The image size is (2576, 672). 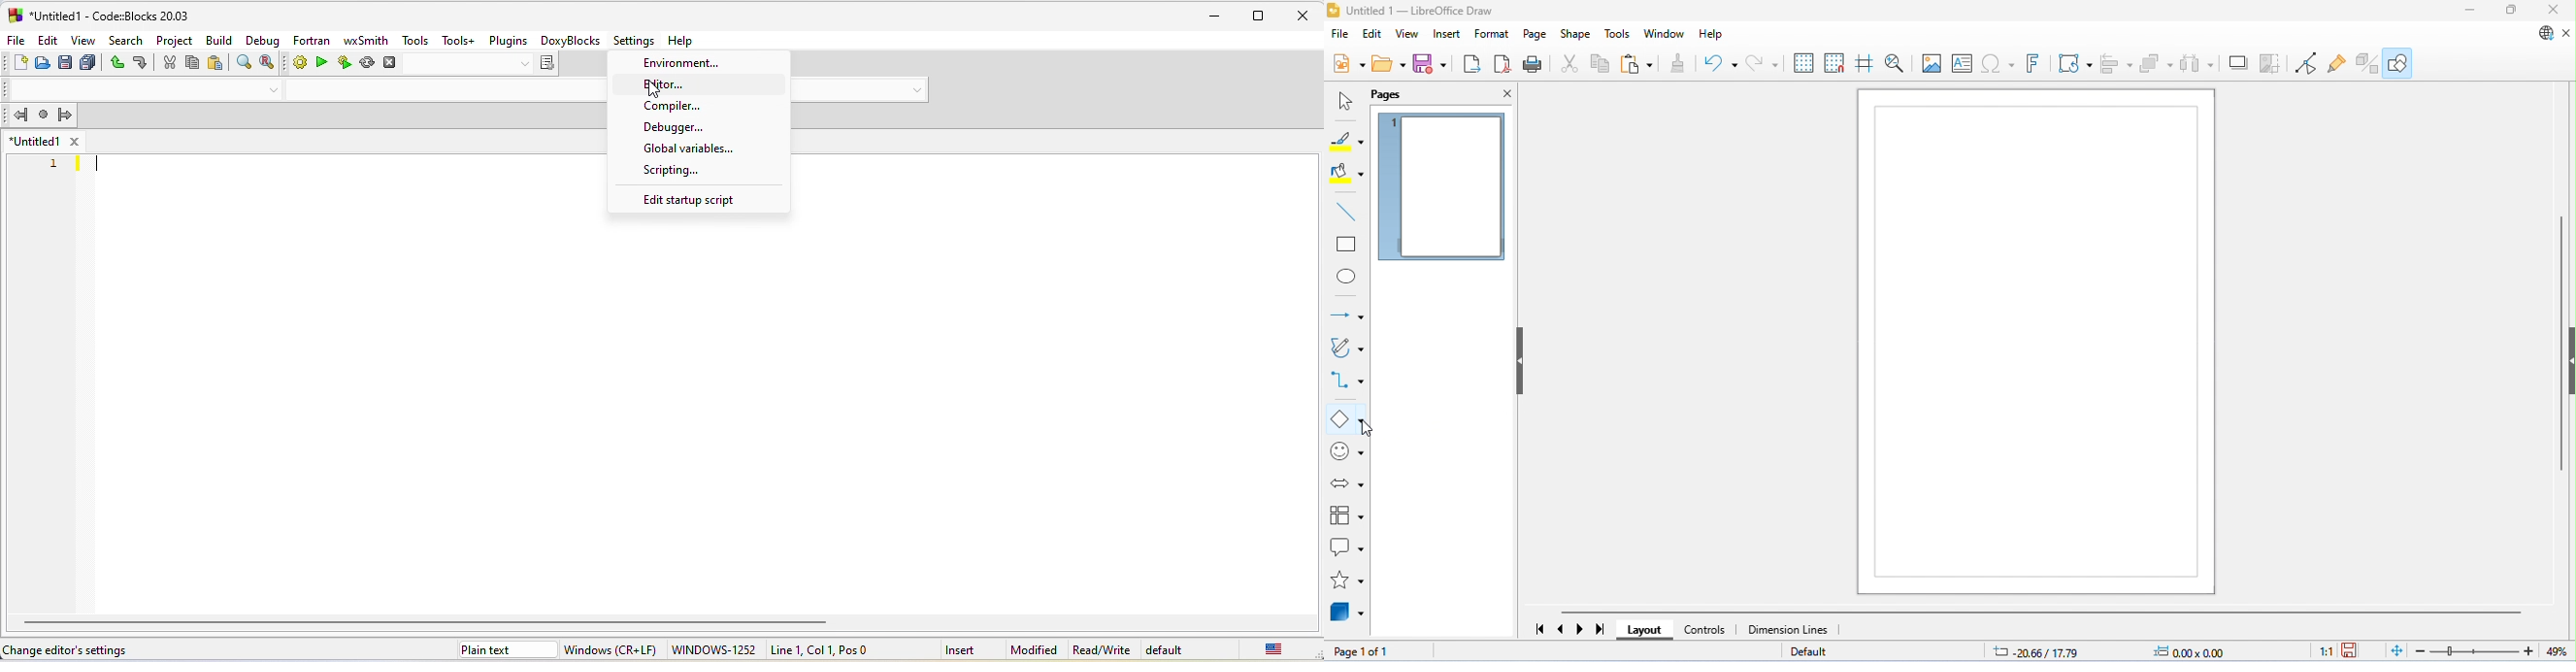 What do you see at coordinates (2042, 652) in the screenshot?
I see `cursor position` at bounding box center [2042, 652].